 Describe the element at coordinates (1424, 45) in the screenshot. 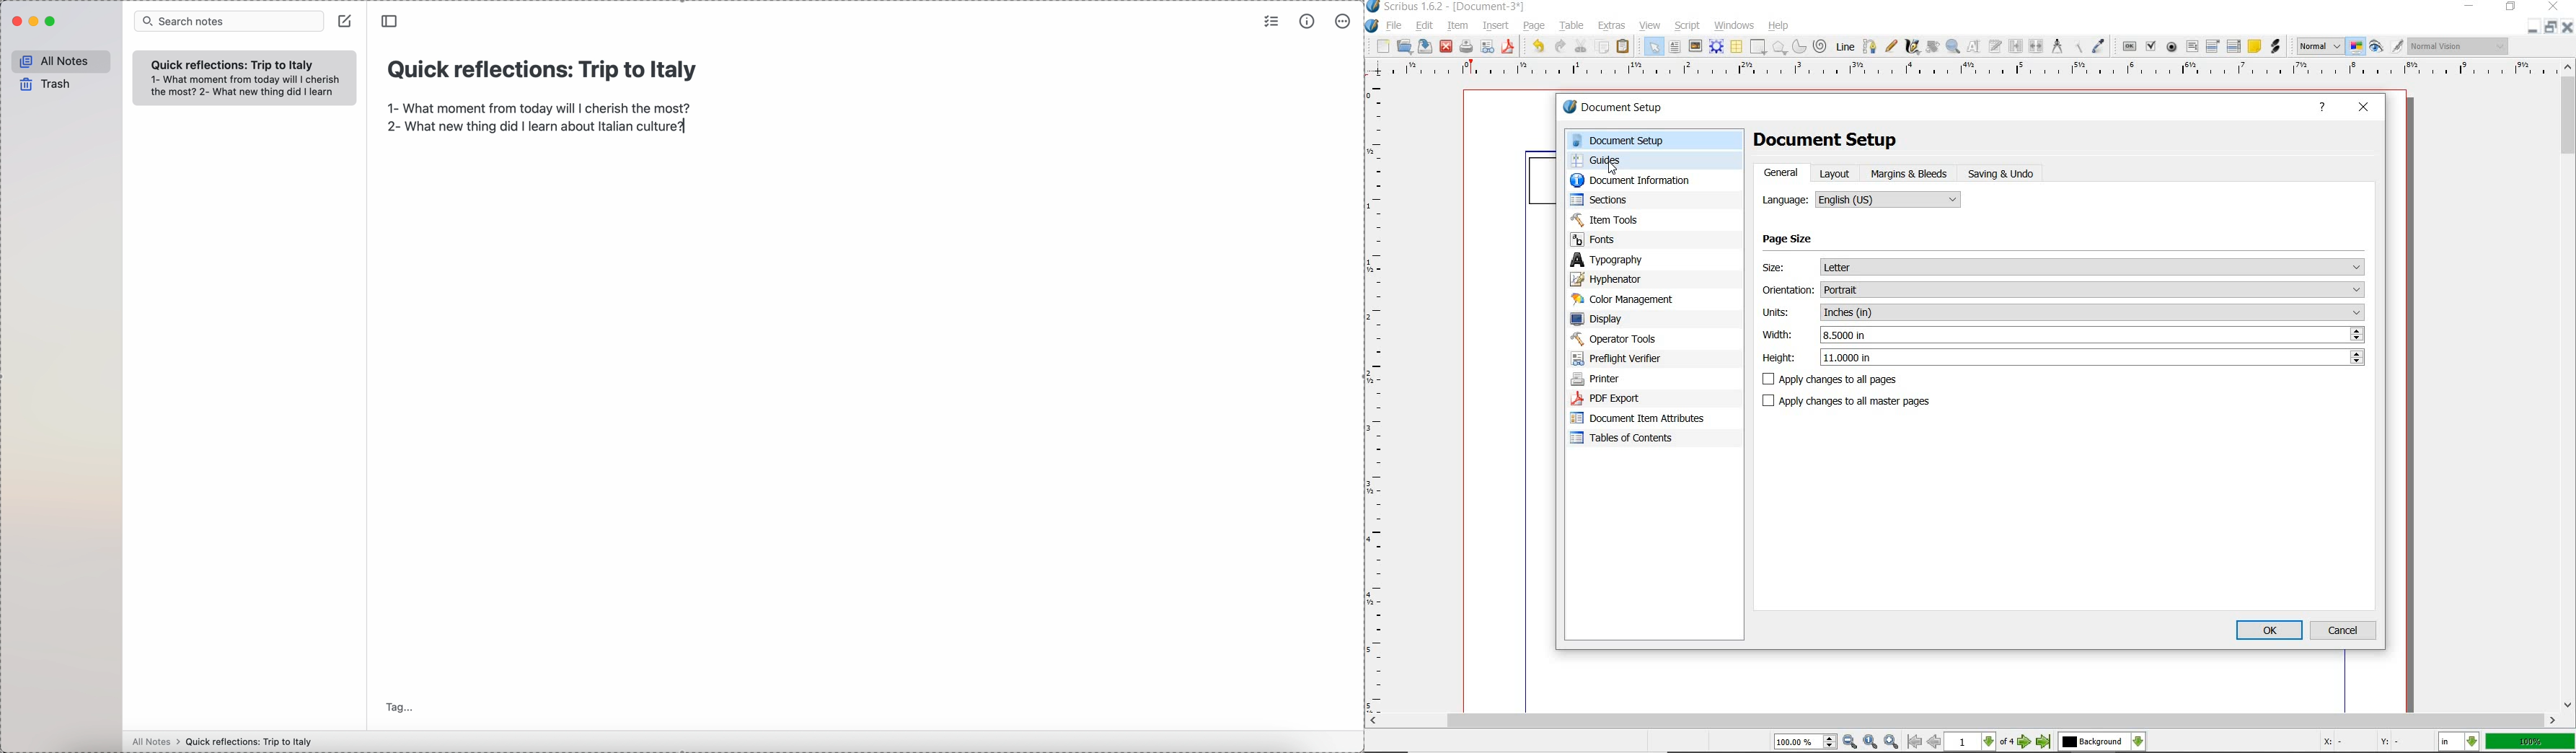

I see `save` at that location.